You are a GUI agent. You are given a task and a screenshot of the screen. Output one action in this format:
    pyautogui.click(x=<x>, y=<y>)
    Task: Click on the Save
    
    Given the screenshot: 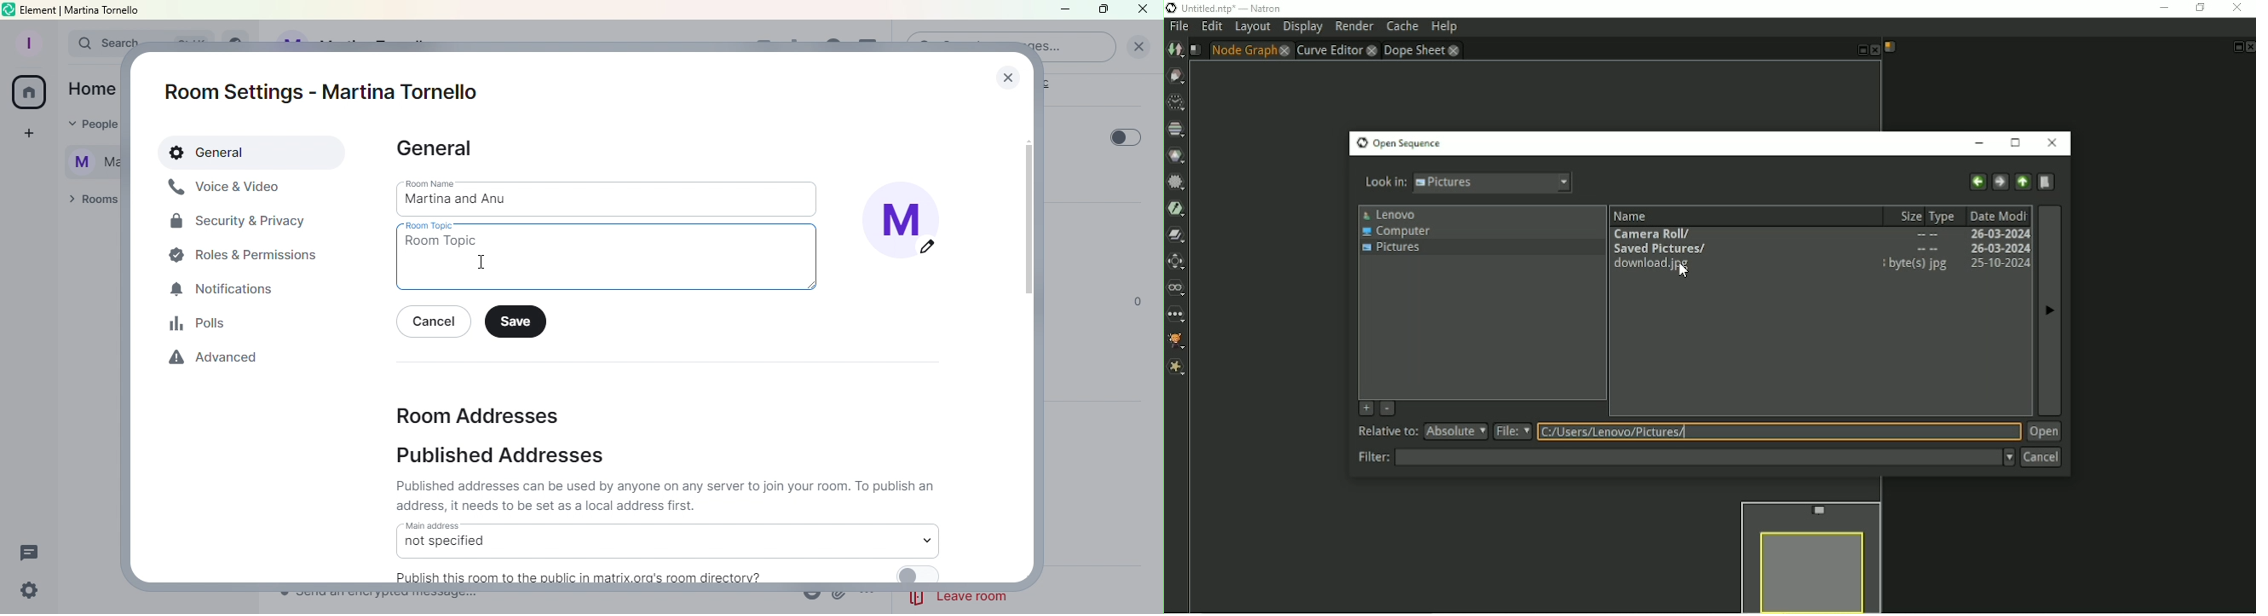 What is the action you would take?
    pyautogui.click(x=520, y=322)
    